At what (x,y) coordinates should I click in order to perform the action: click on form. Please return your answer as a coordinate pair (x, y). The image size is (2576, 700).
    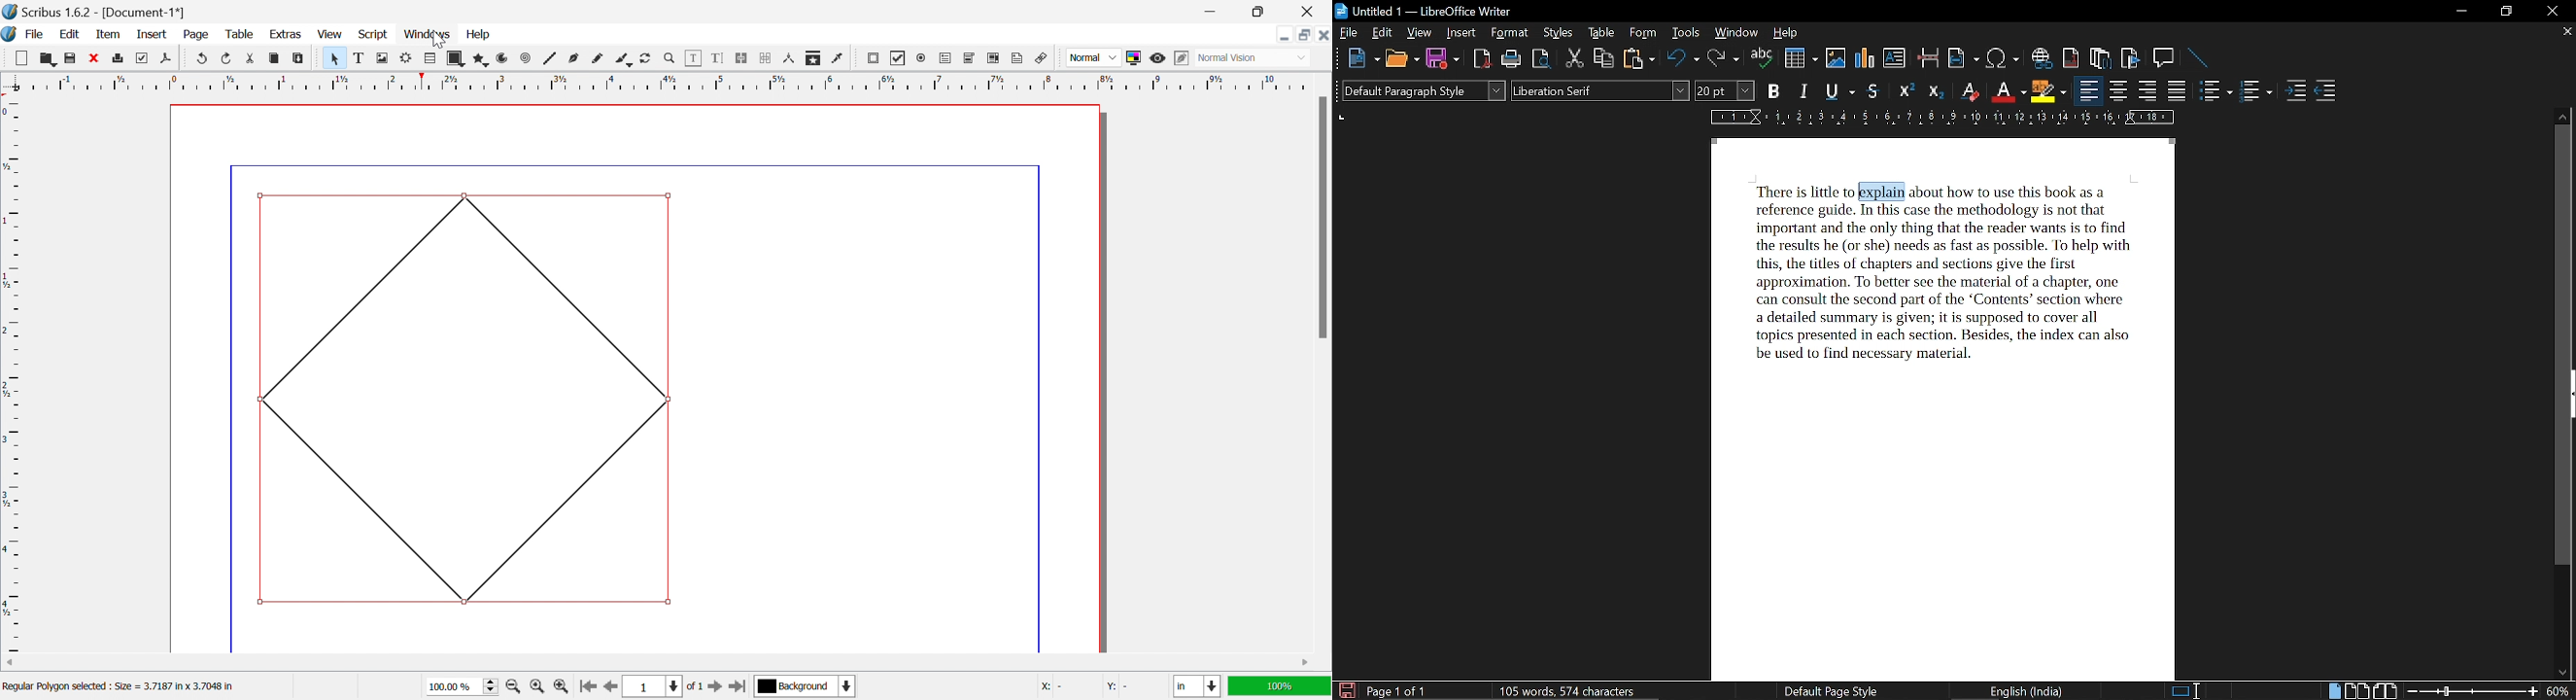
    Looking at the image, I should click on (1645, 33).